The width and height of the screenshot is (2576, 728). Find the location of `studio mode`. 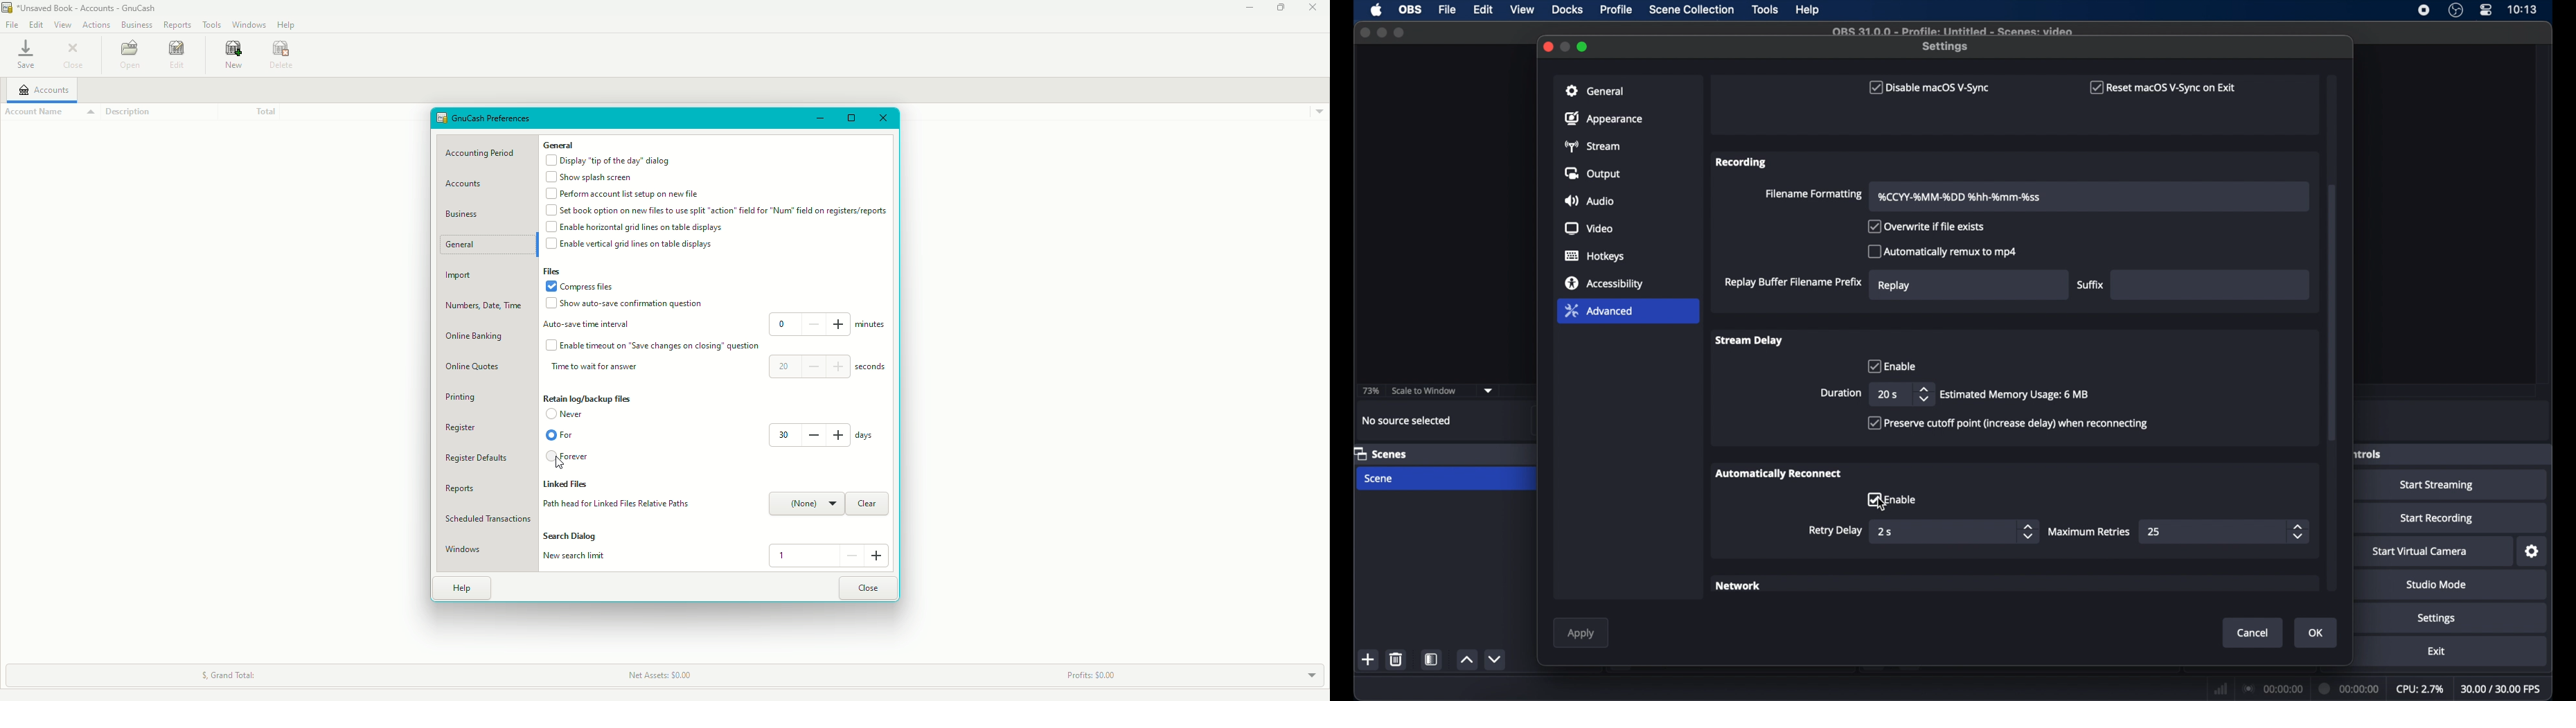

studio mode is located at coordinates (2437, 585).